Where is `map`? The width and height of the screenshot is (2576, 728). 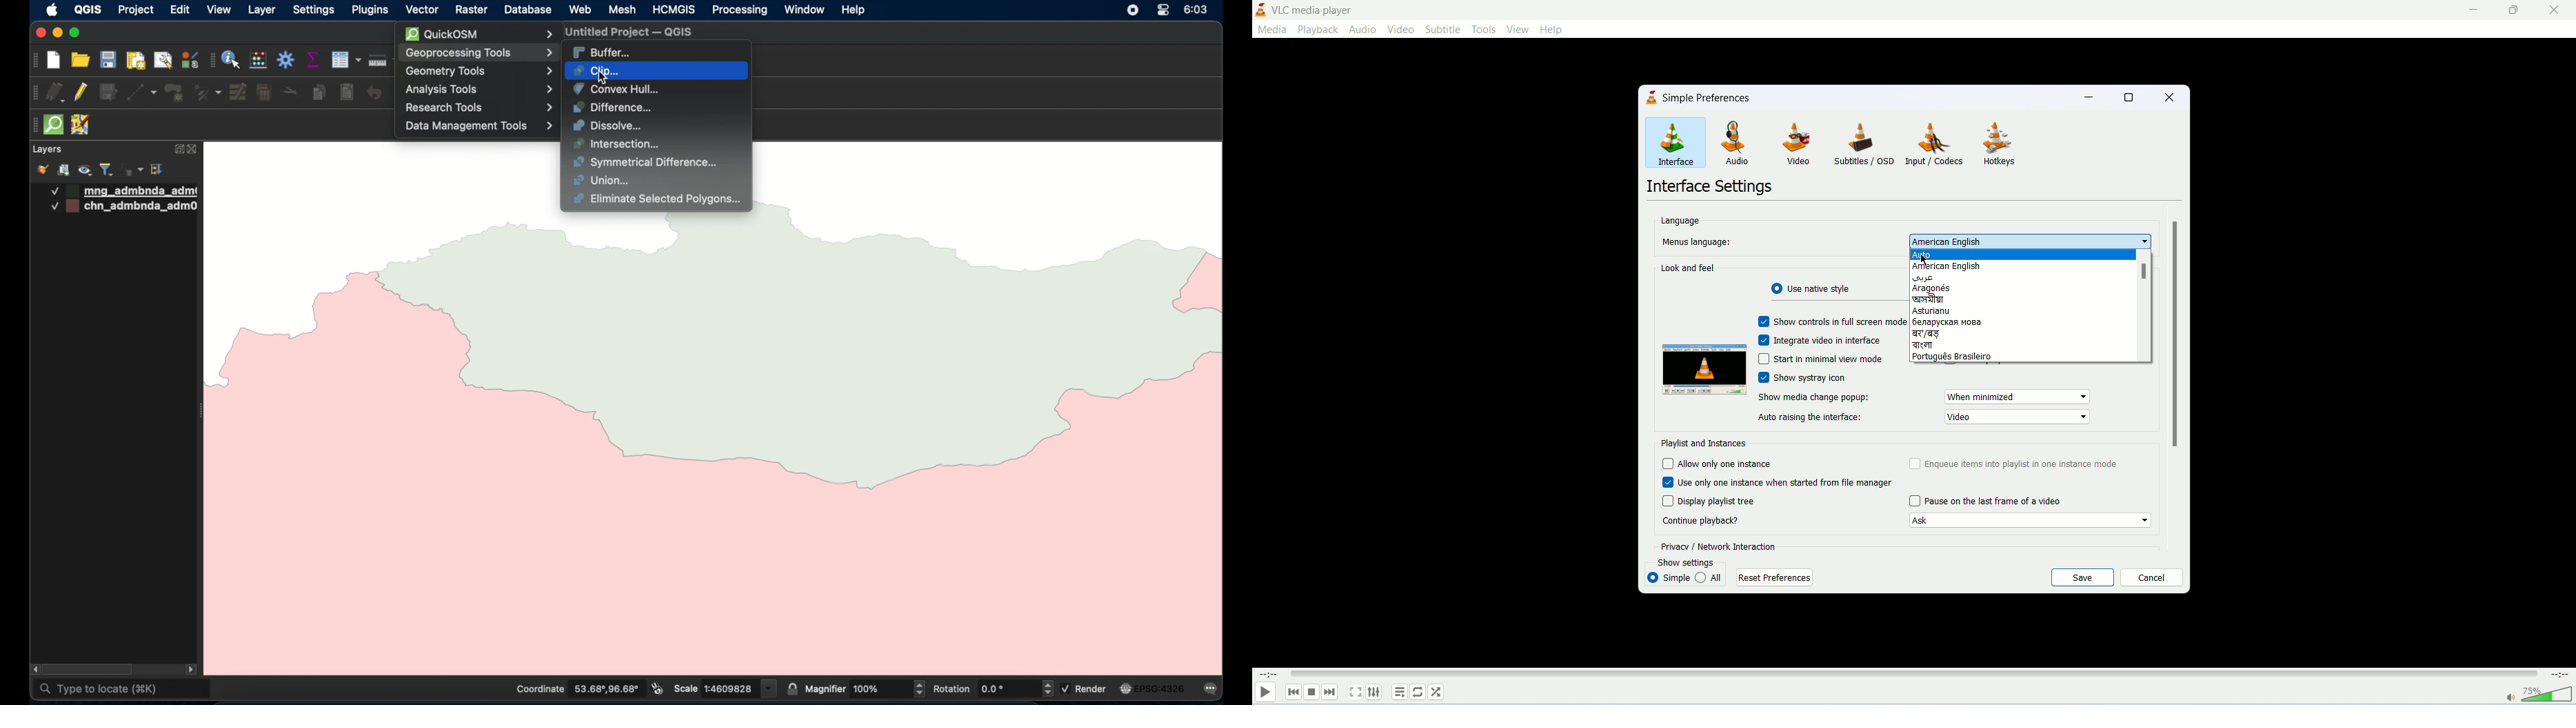
map is located at coordinates (719, 441).